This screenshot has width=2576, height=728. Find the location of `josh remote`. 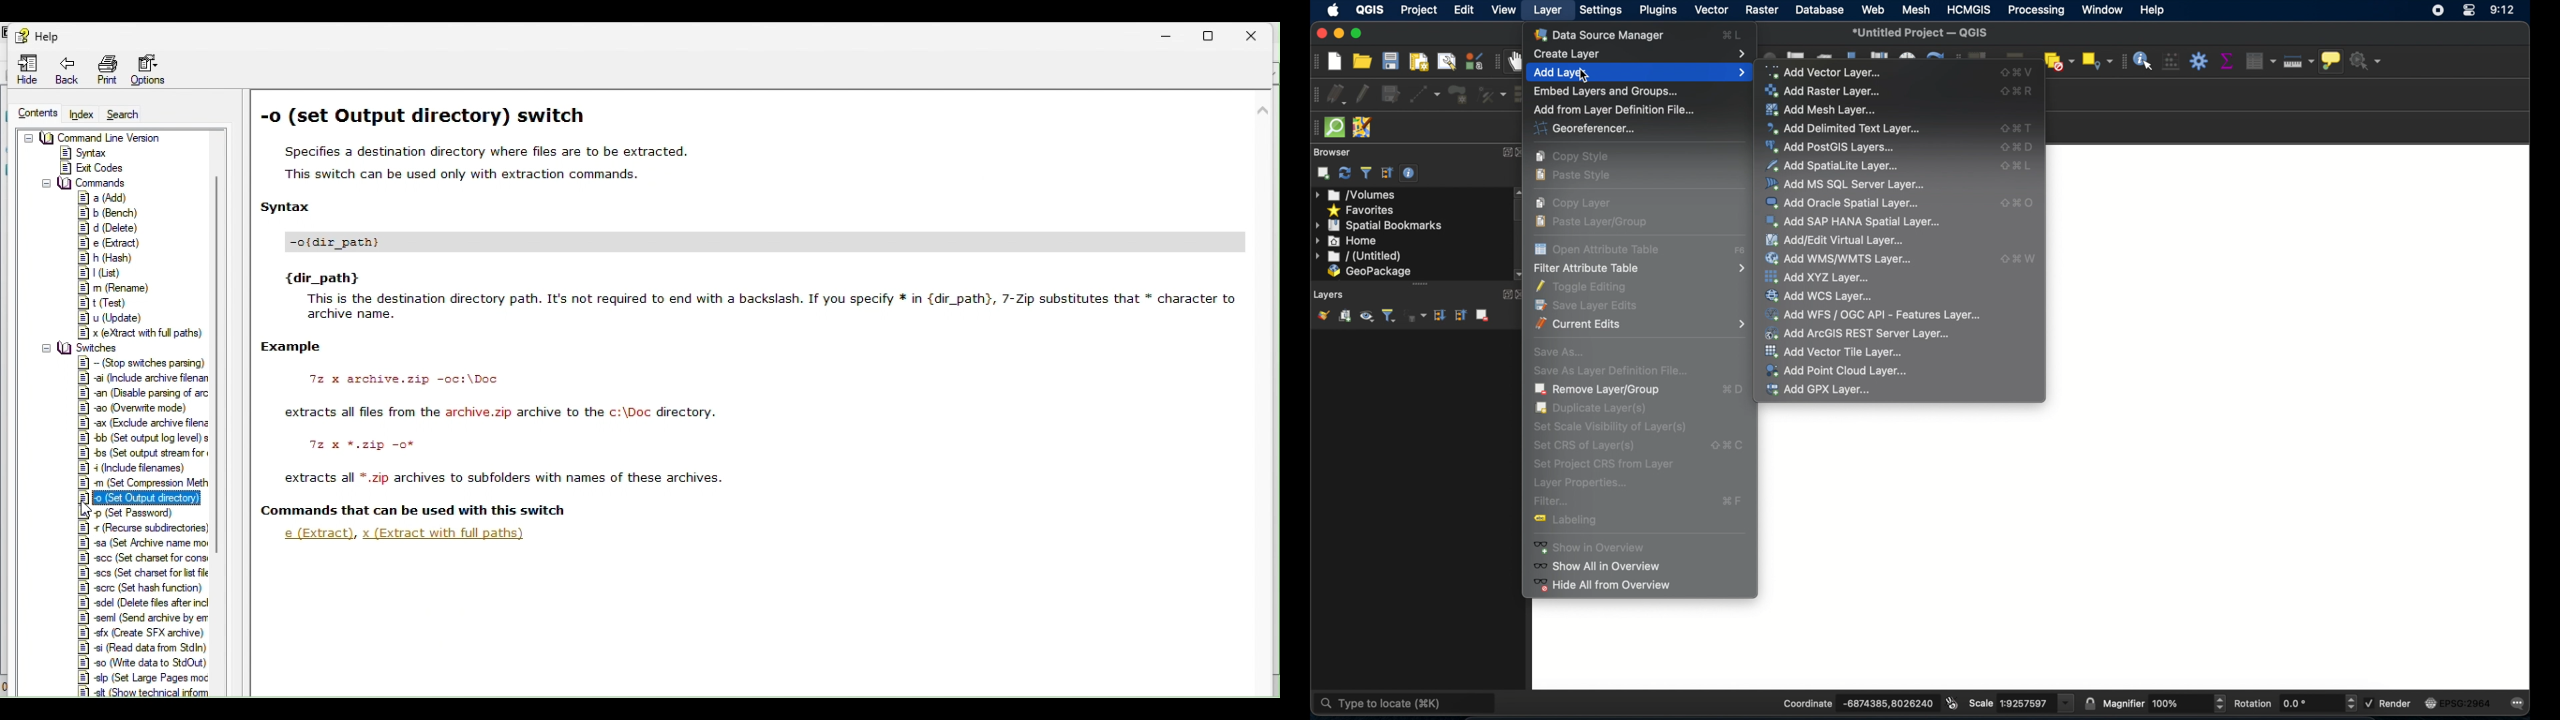

josh remote is located at coordinates (1363, 126).